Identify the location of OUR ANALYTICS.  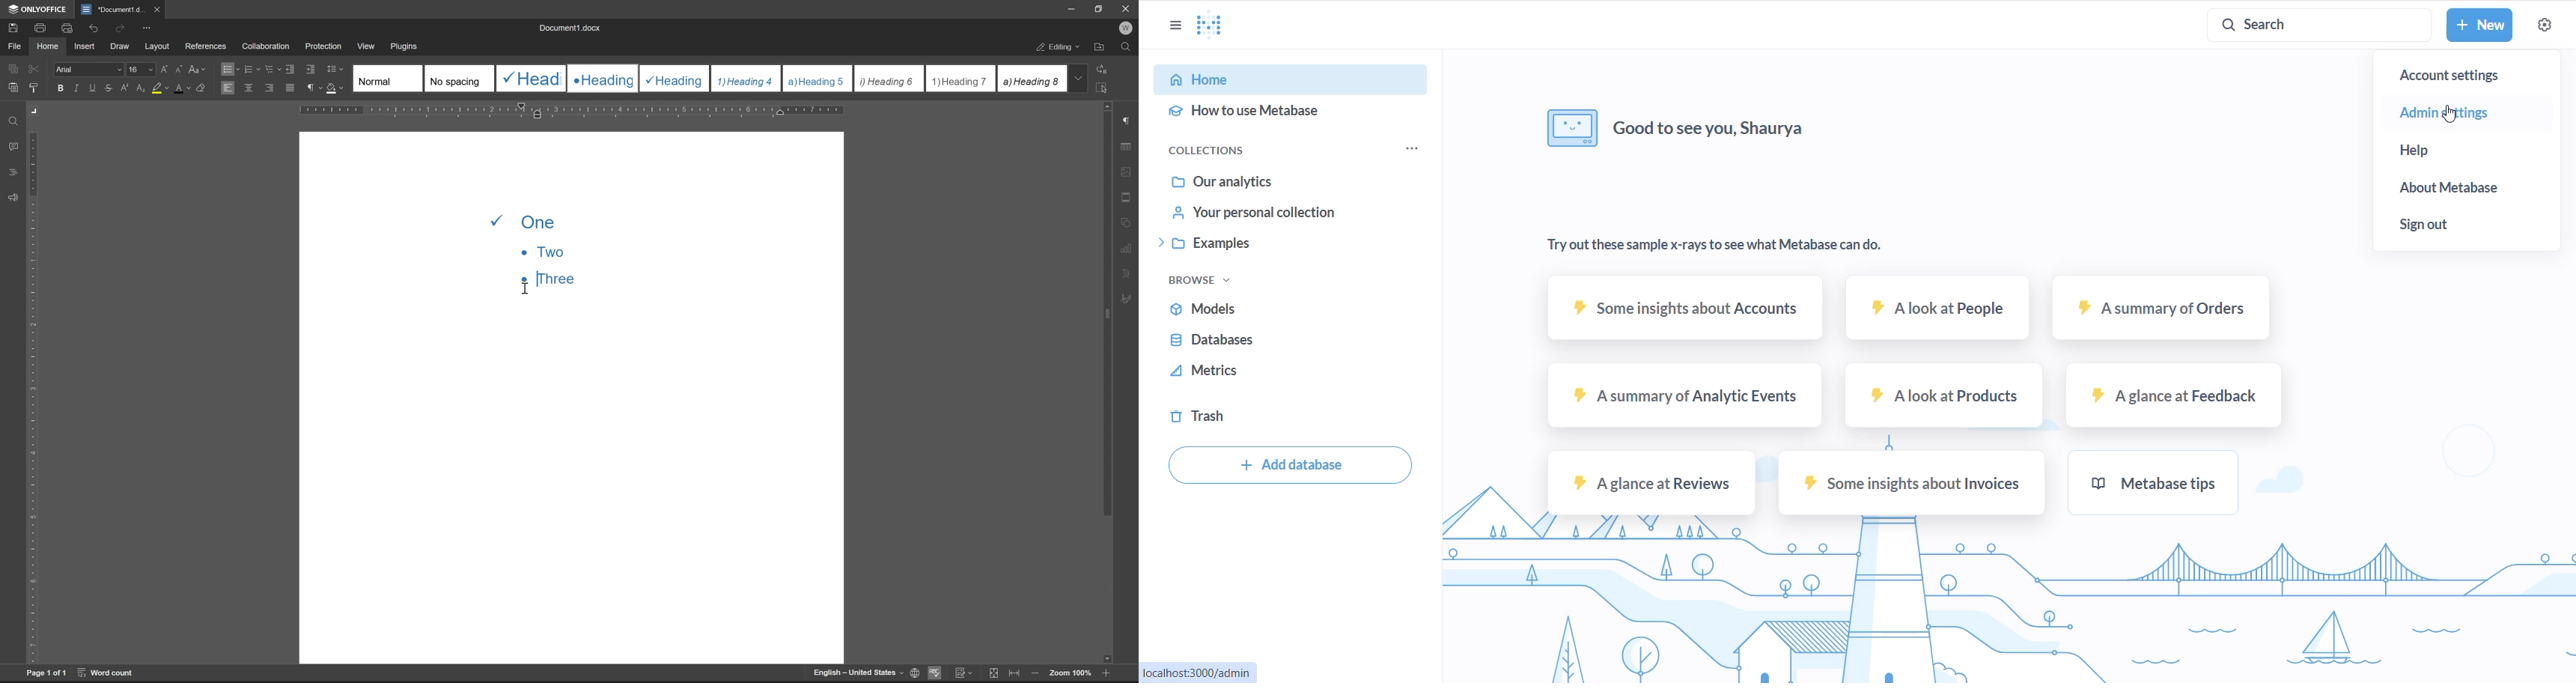
(1300, 183).